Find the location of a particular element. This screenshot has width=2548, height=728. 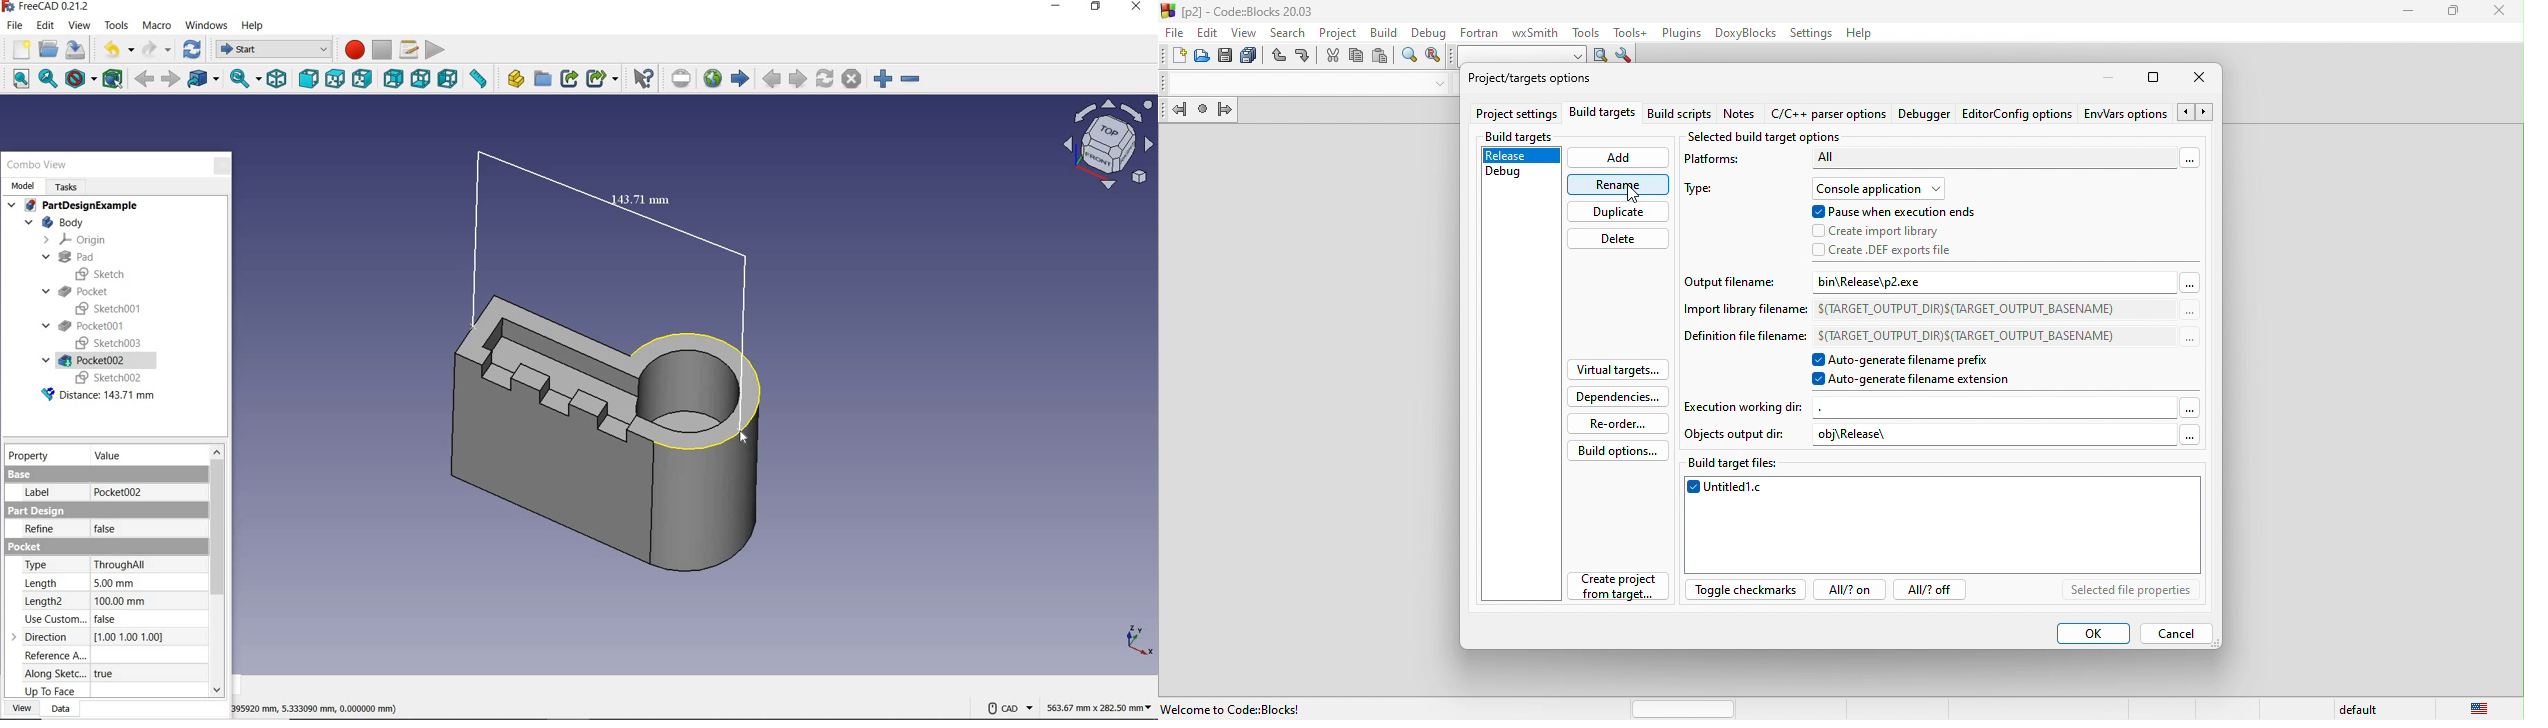

go to linked object is located at coordinates (203, 79).